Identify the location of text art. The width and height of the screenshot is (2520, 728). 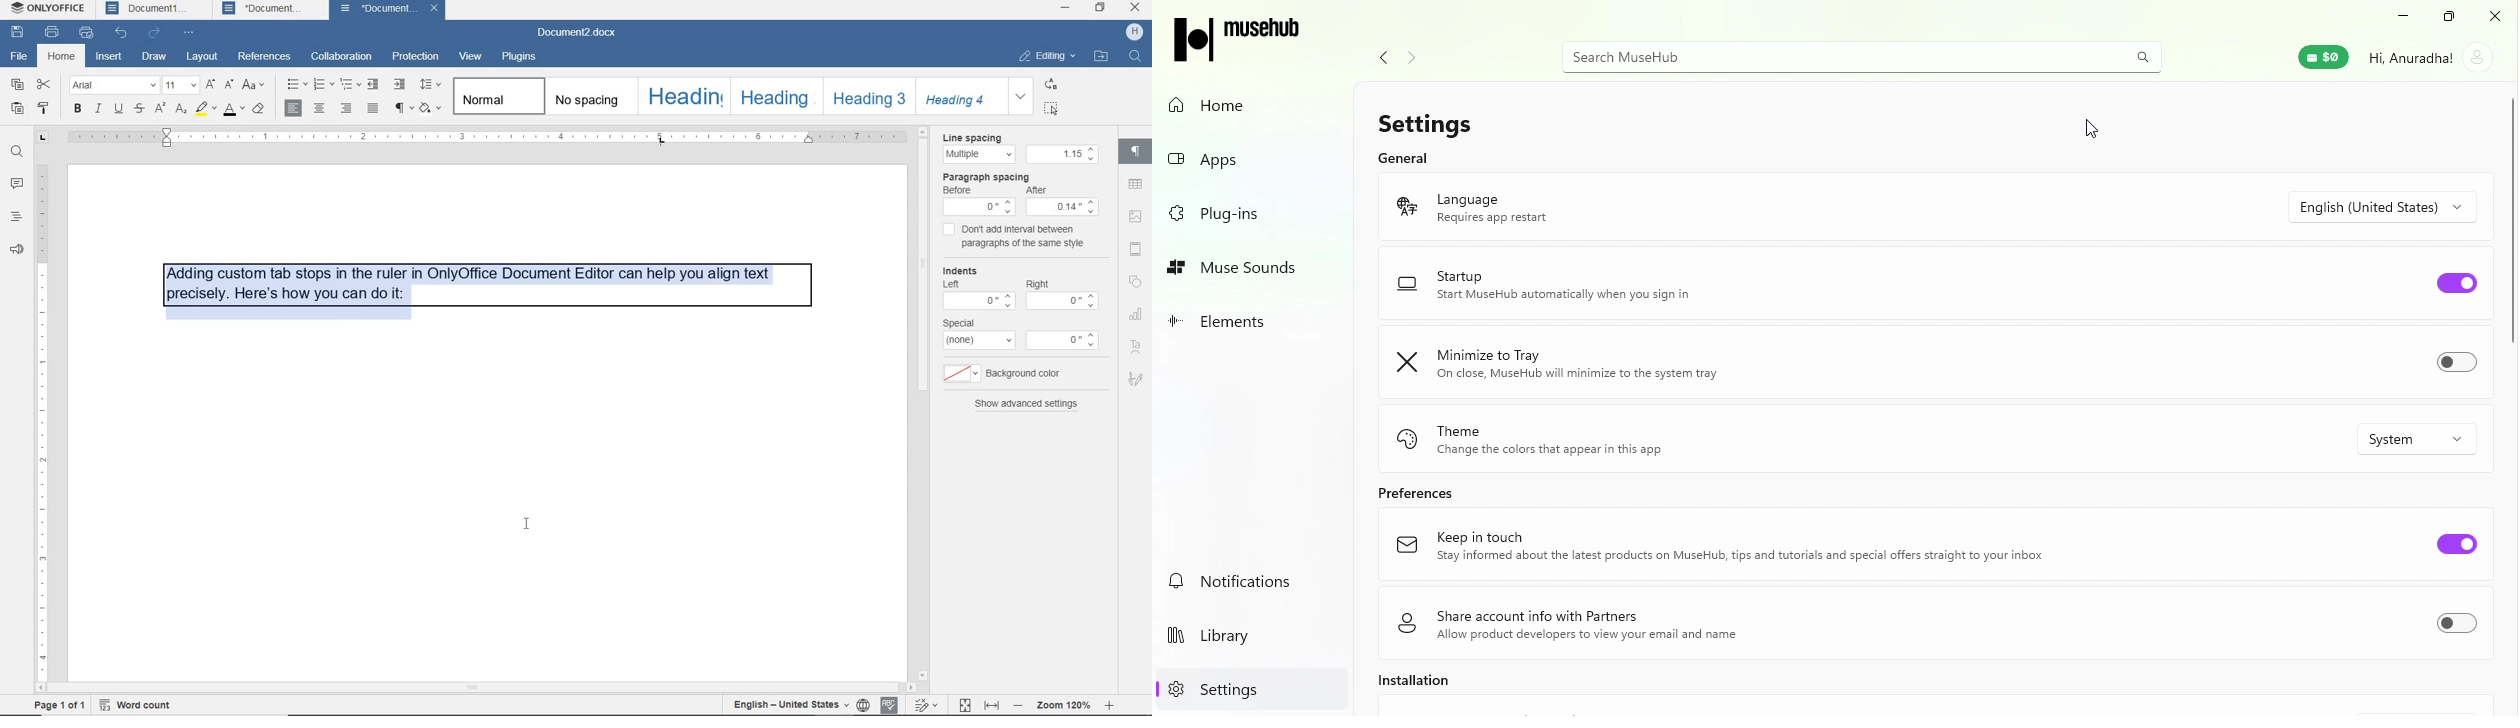
(1137, 342).